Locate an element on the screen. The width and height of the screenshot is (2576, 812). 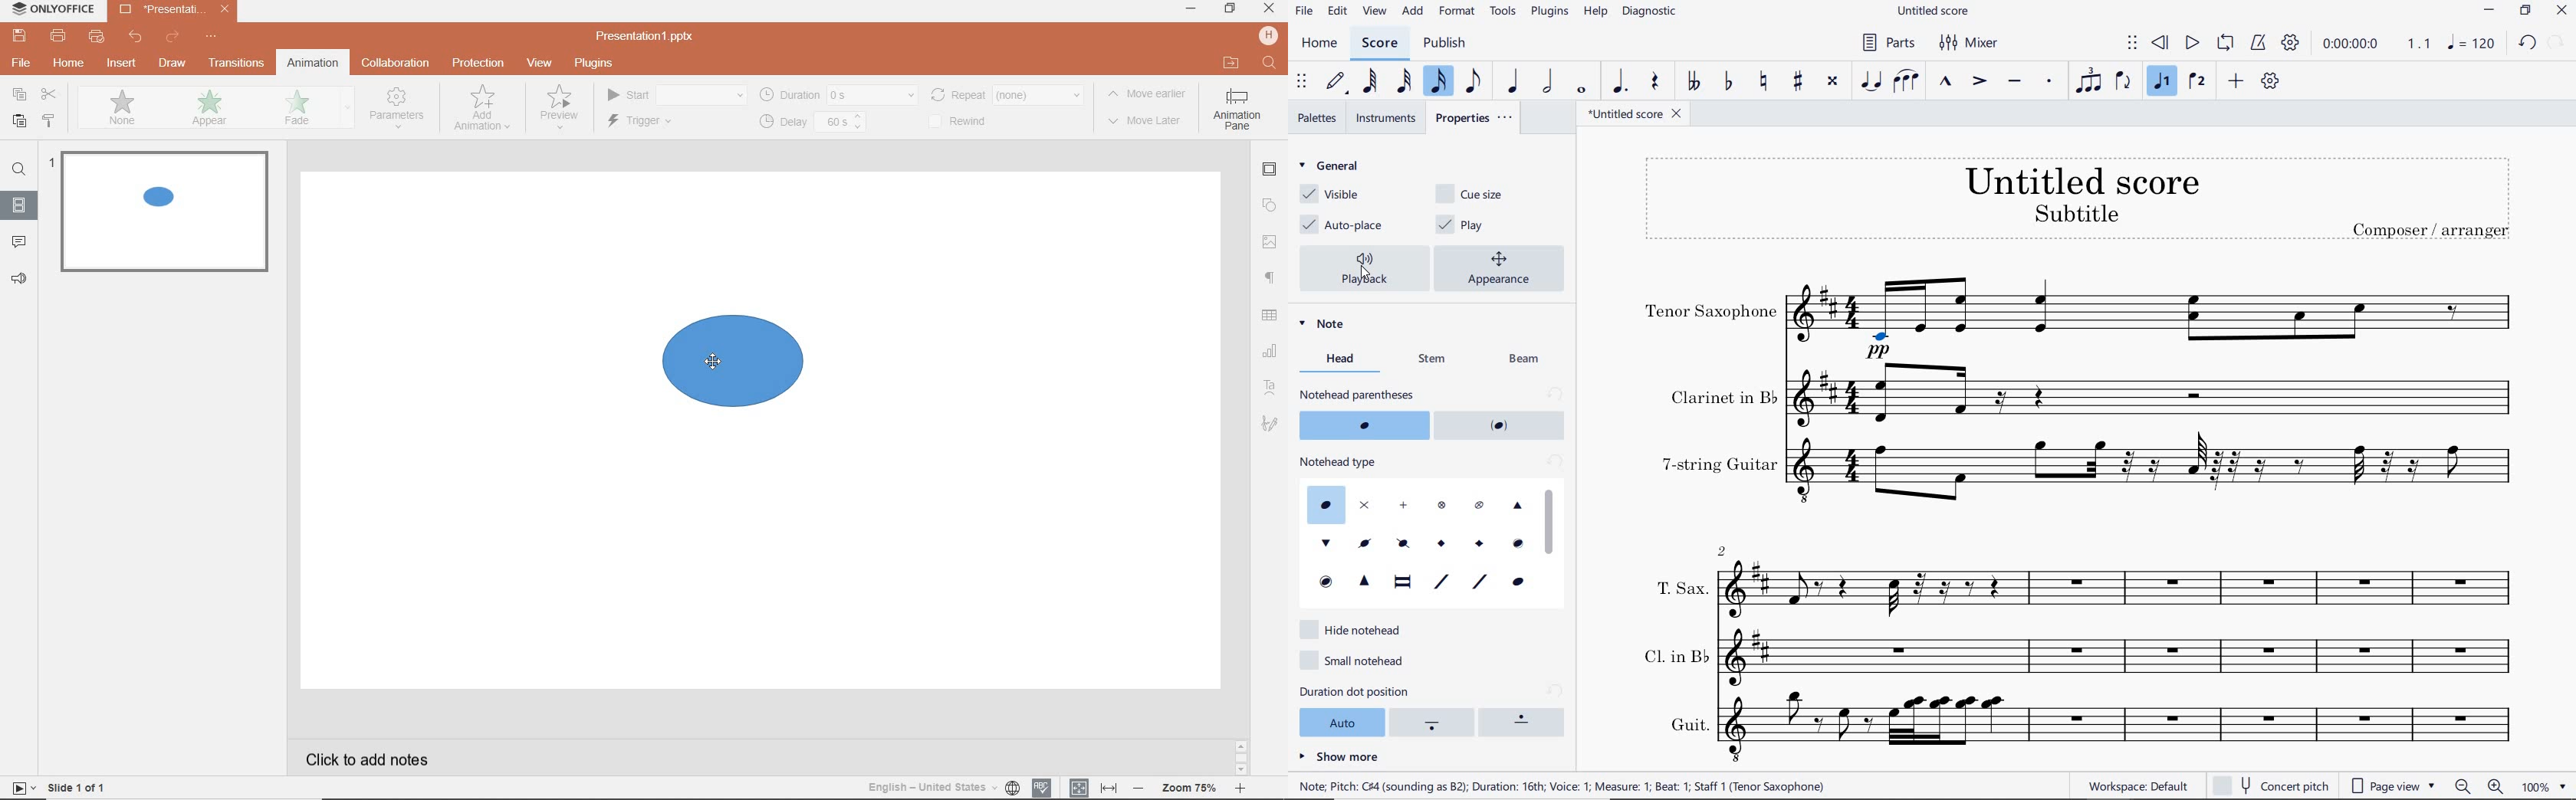
file is located at coordinates (19, 65).